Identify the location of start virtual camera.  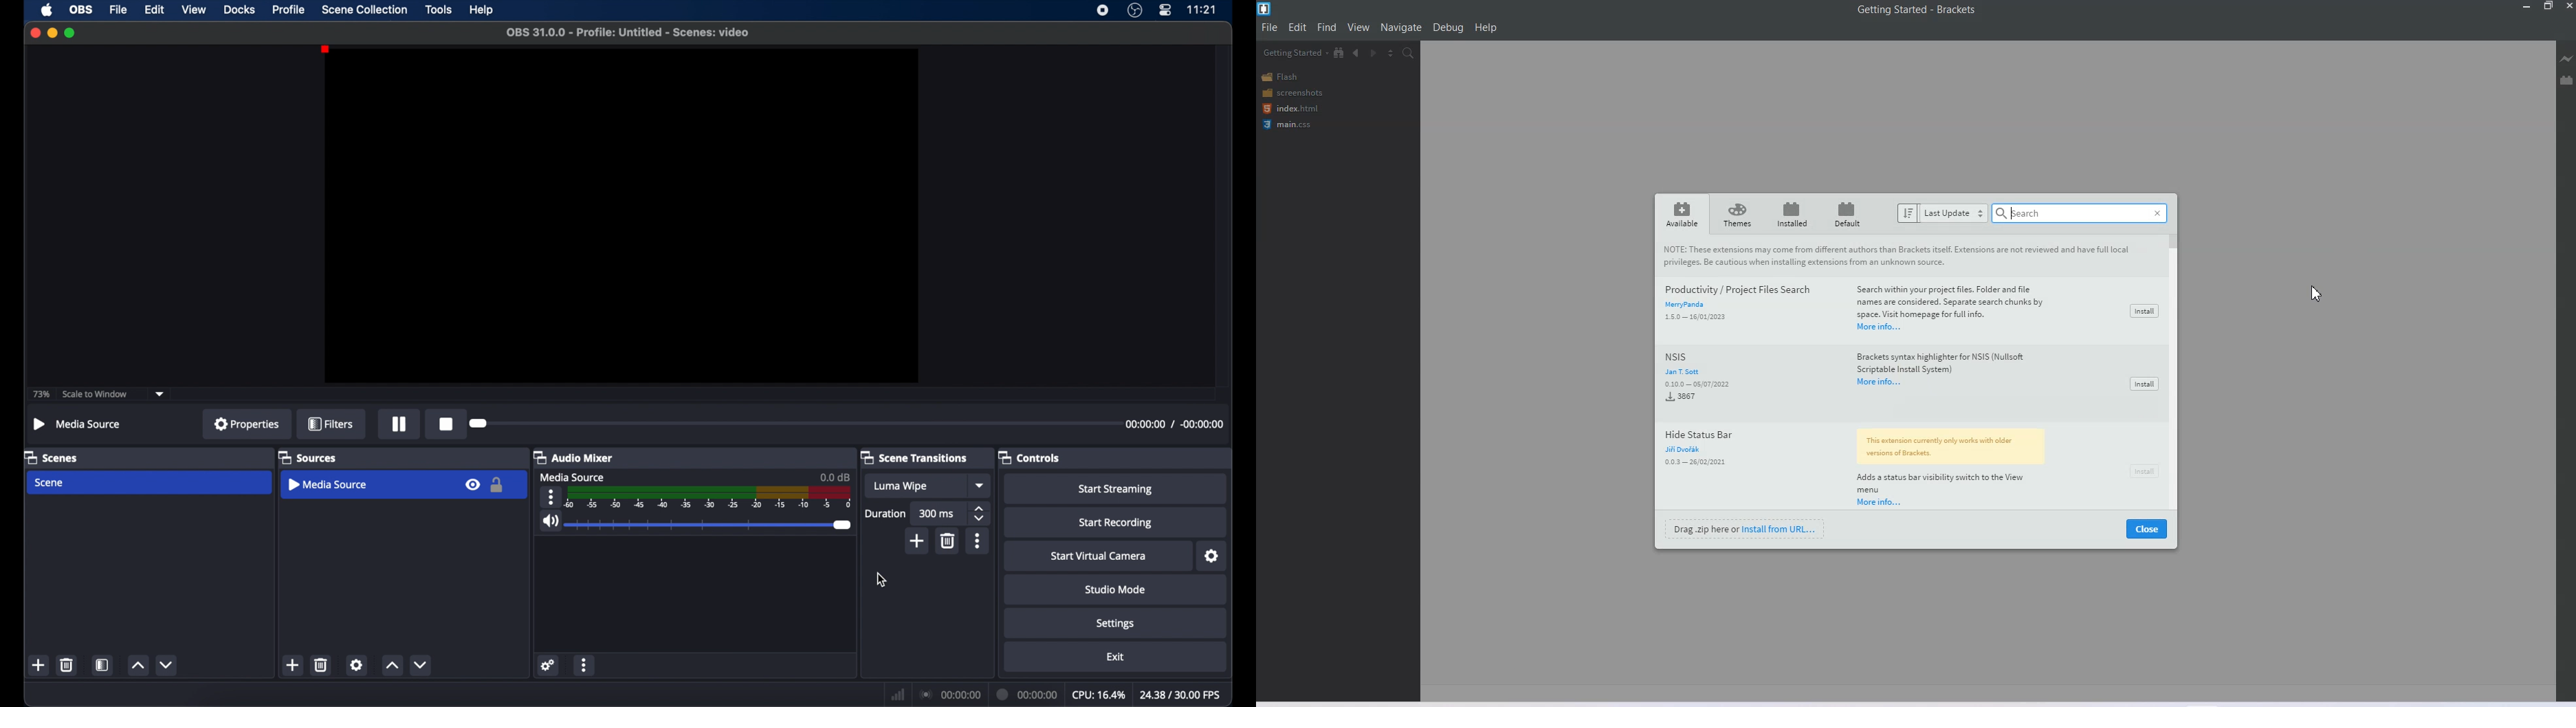
(1100, 556).